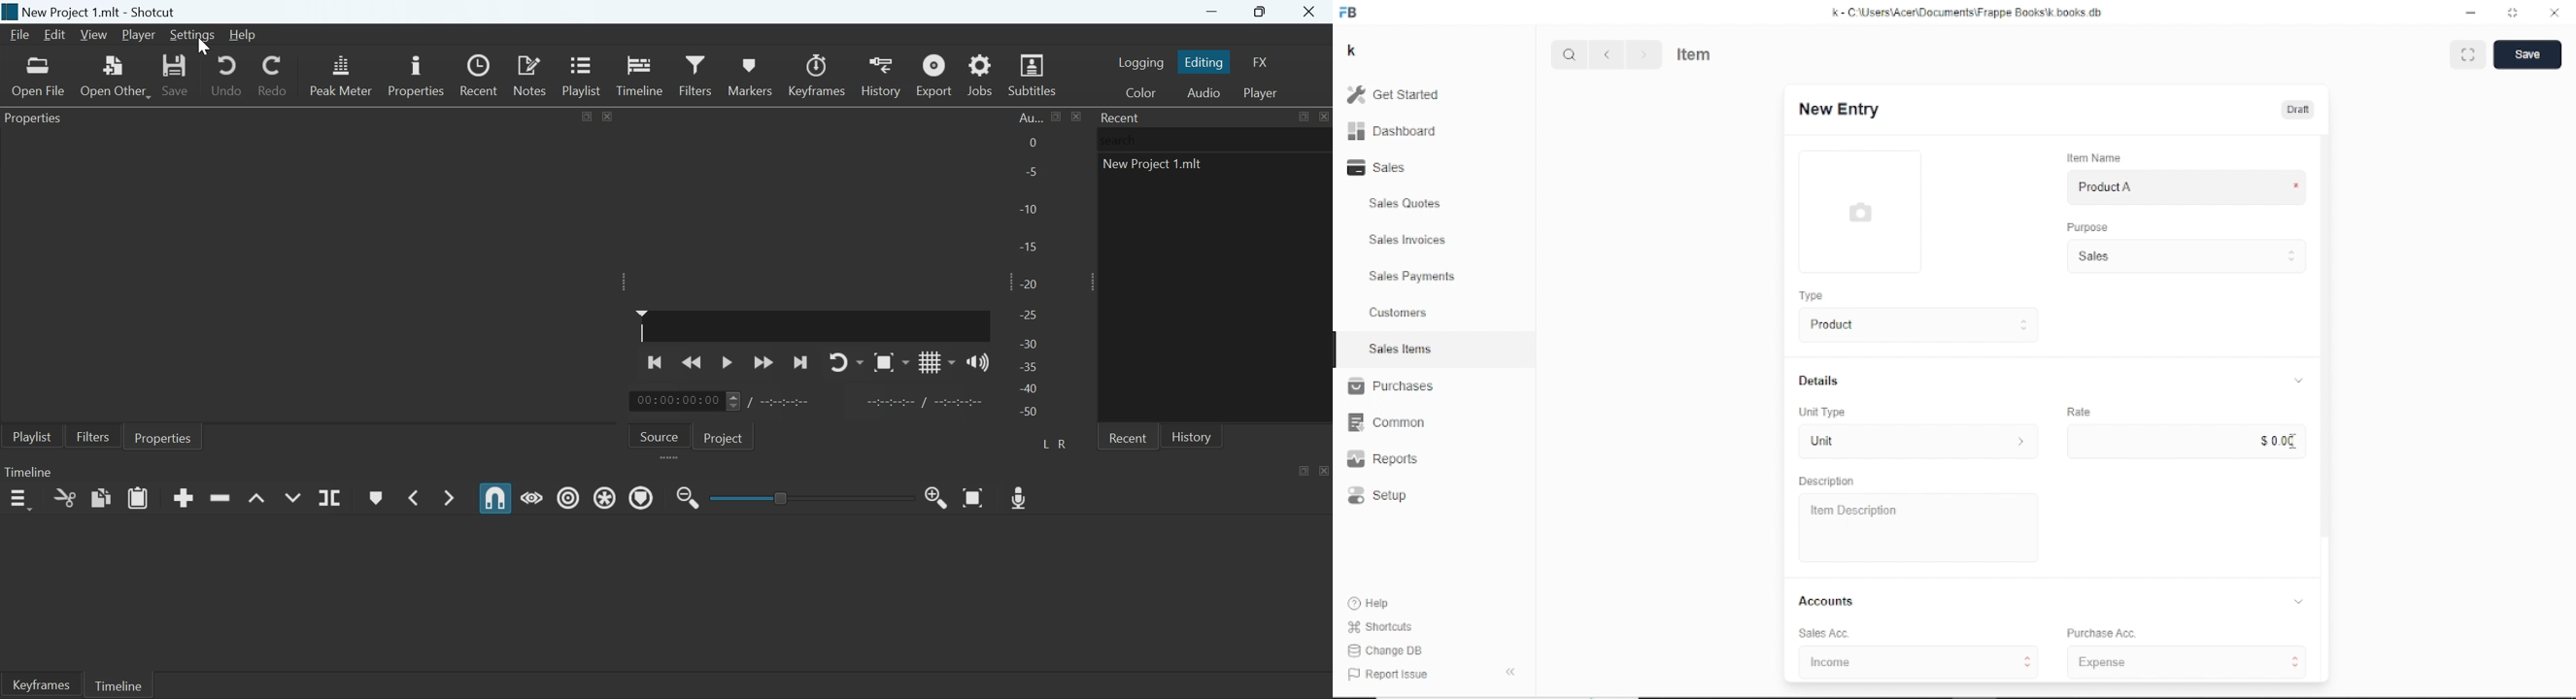 The height and width of the screenshot is (700, 2576). What do you see at coordinates (1388, 651) in the screenshot?
I see `Change DB` at bounding box center [1388, 651].